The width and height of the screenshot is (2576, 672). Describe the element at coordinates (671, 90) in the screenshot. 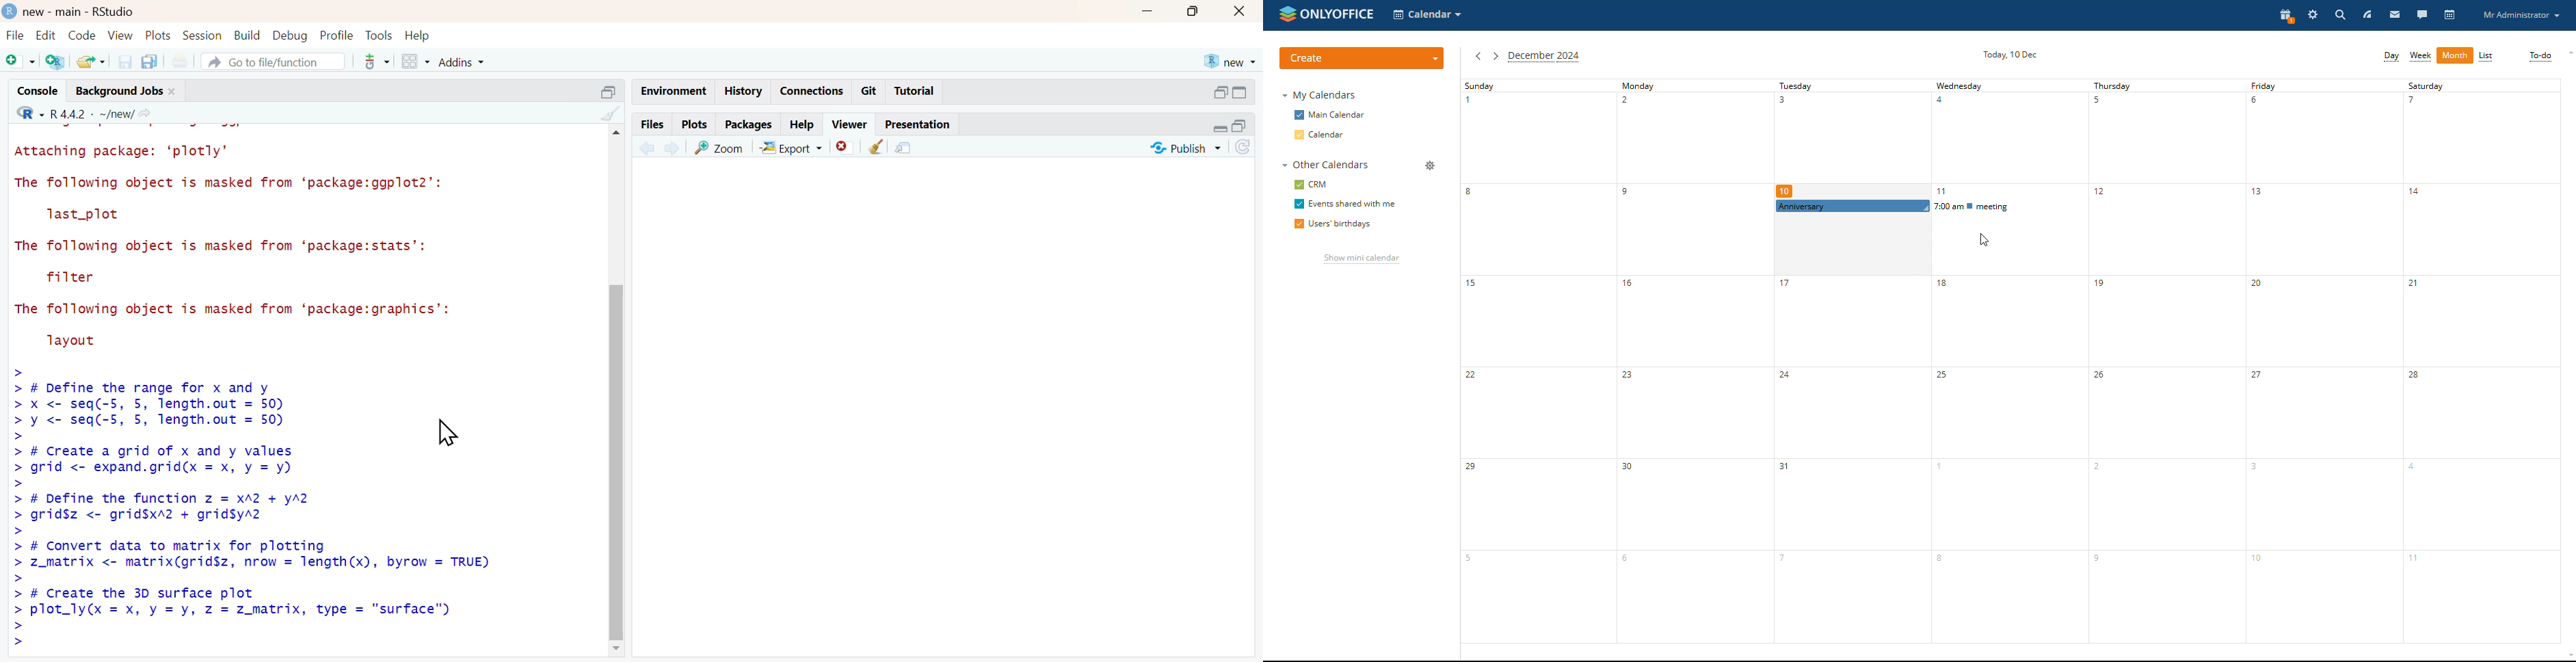

I see `environment` at that location.